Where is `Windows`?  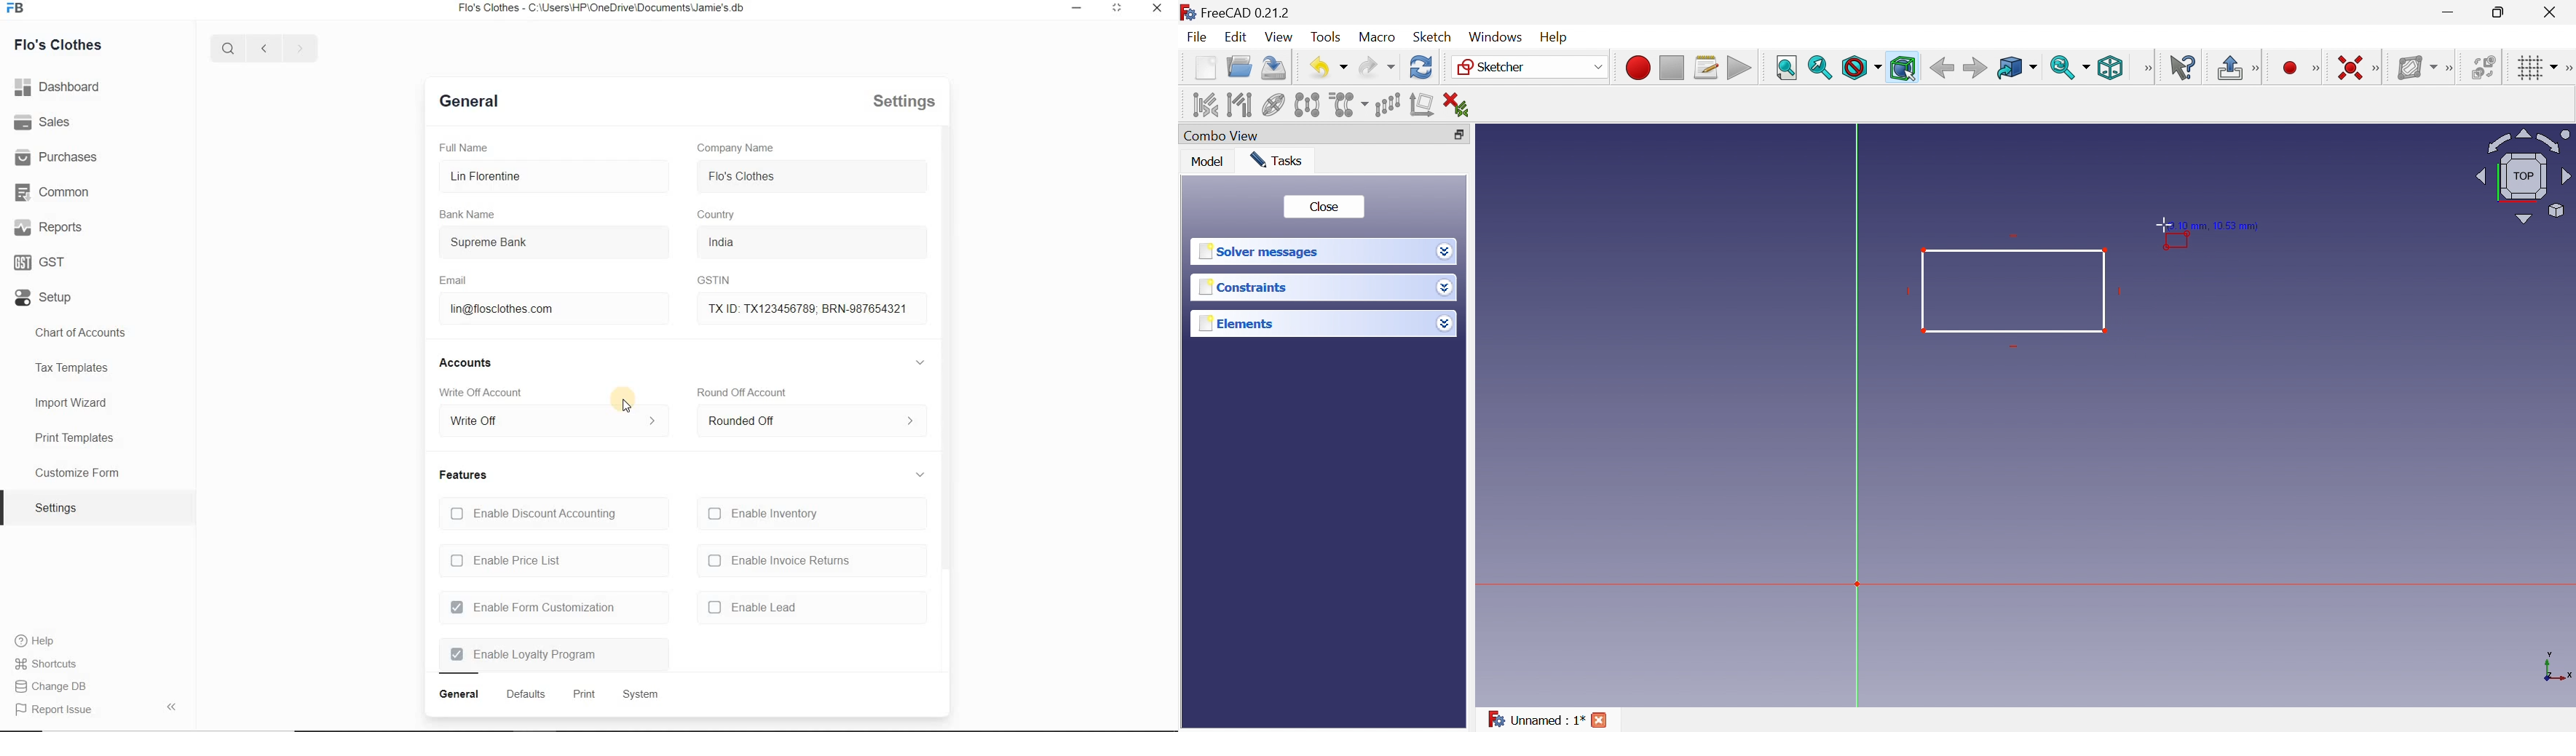 Windows is located at coordinates (1495, 38).